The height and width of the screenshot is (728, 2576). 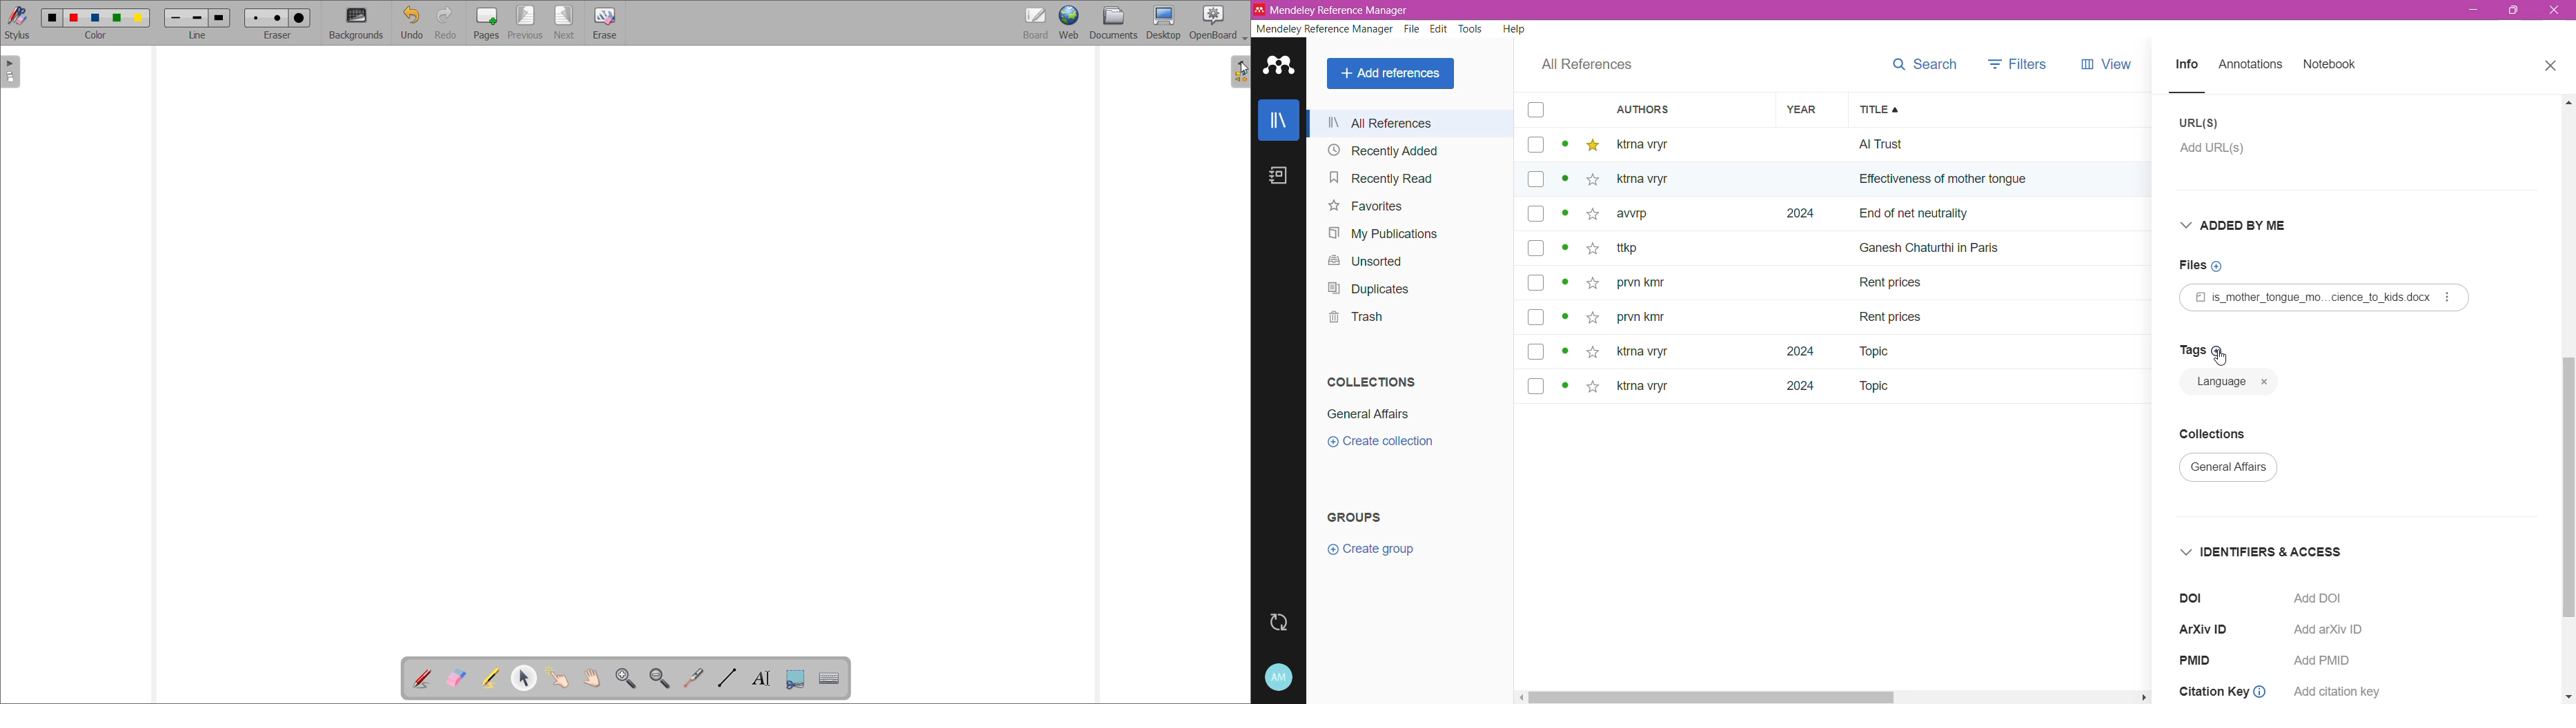 I want to click on Tools, so click(x=1472, y=29).